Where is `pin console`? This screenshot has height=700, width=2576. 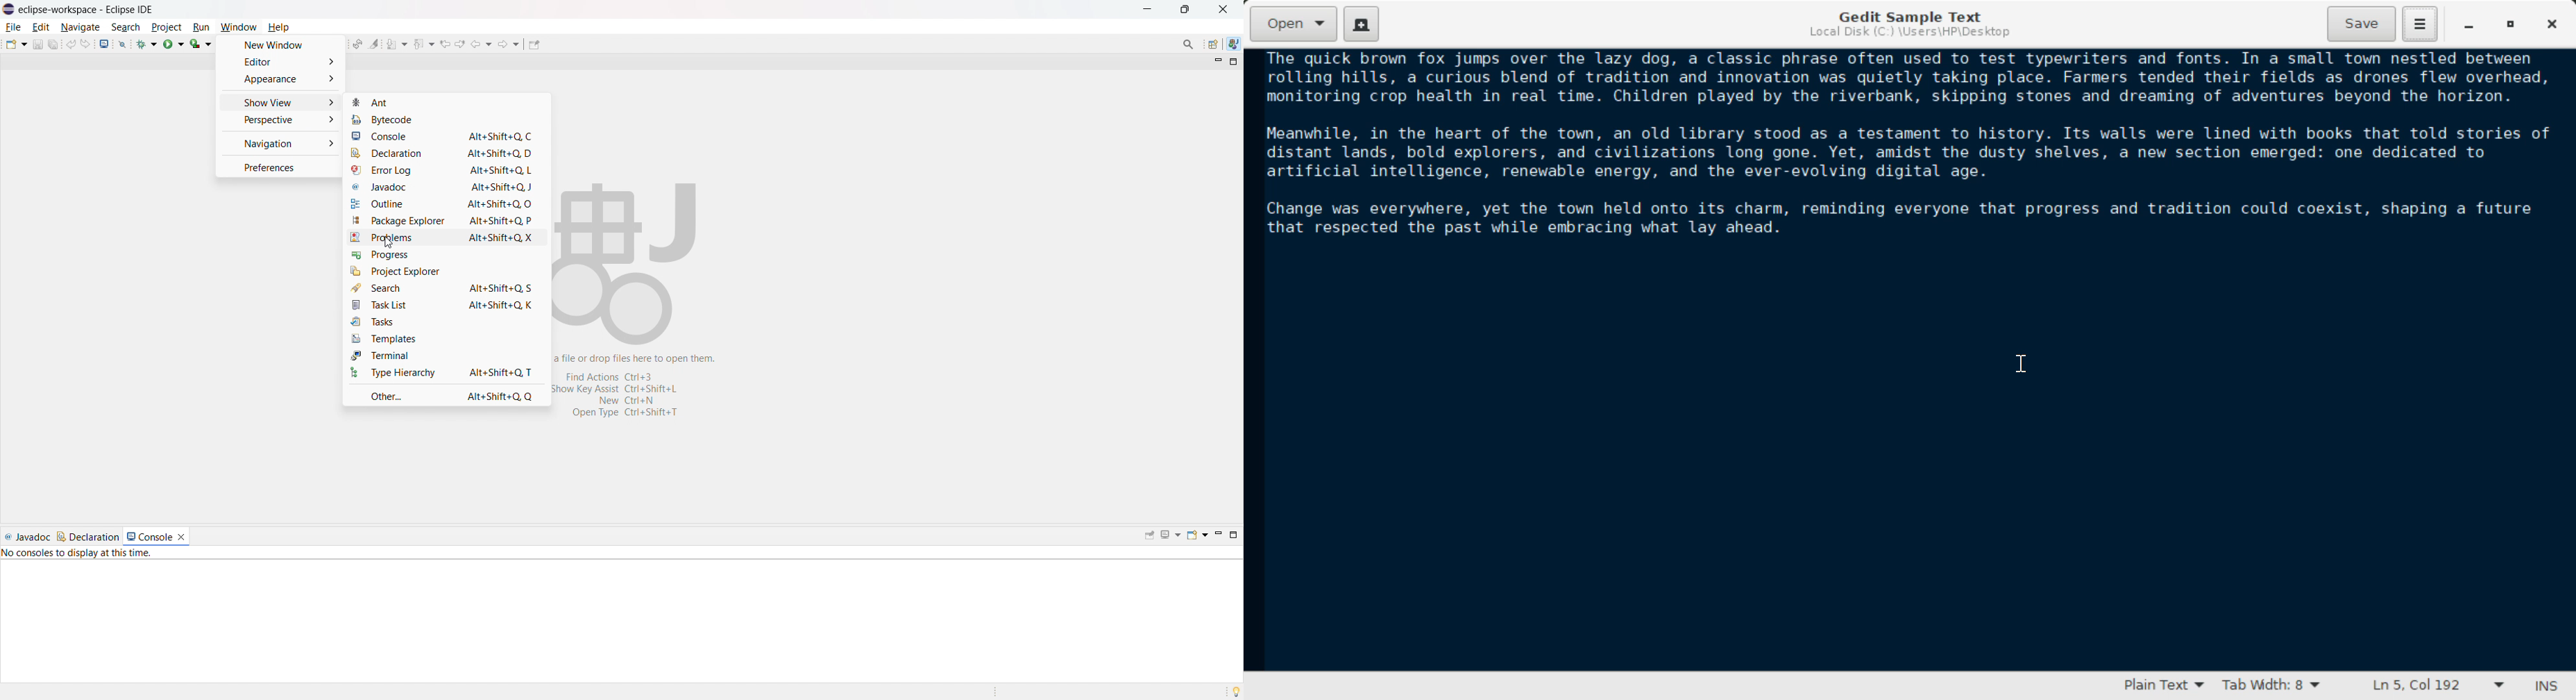
pin console is located at coordinates (1149, 536).